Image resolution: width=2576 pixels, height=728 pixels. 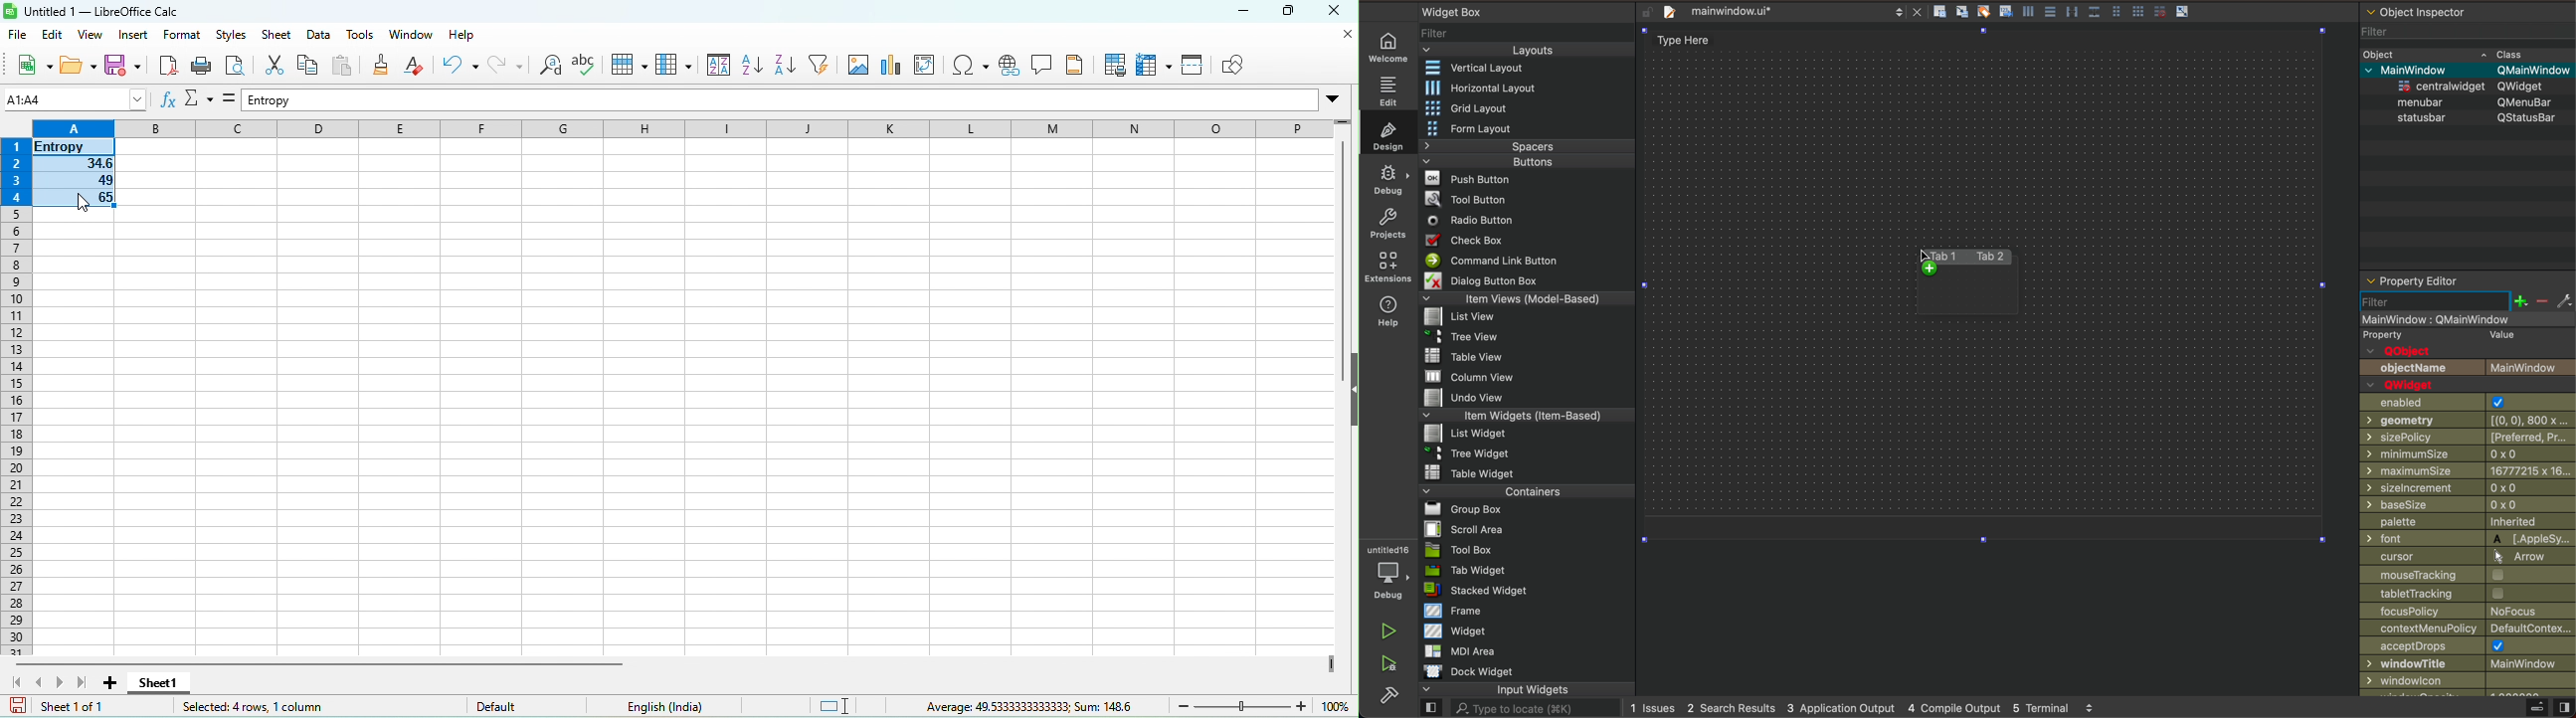 What do you see at coordinates (2468, 471) in the screenshot?
I see `` at bounding box center [2468, 471].